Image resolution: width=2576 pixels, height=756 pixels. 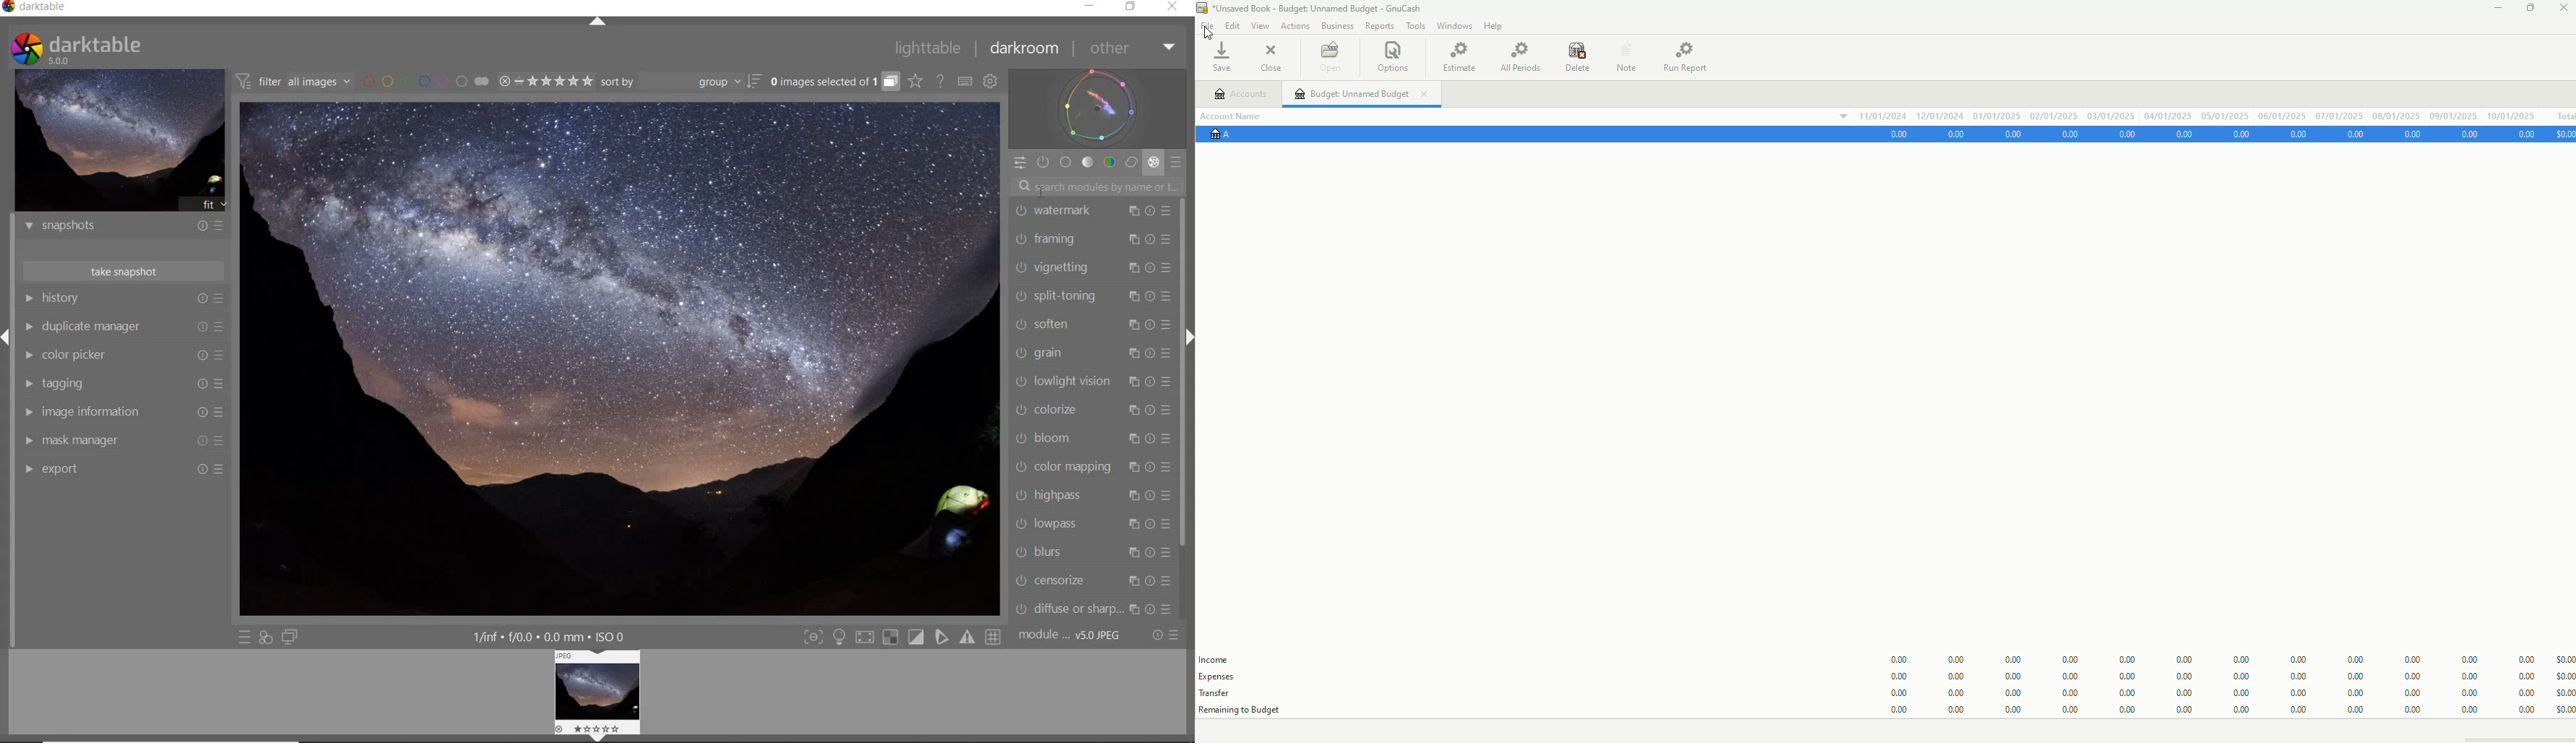 What do you see at coordinates (1163, 553) in the screenshot?
I see `presets` at bounding box center [1163, 553].